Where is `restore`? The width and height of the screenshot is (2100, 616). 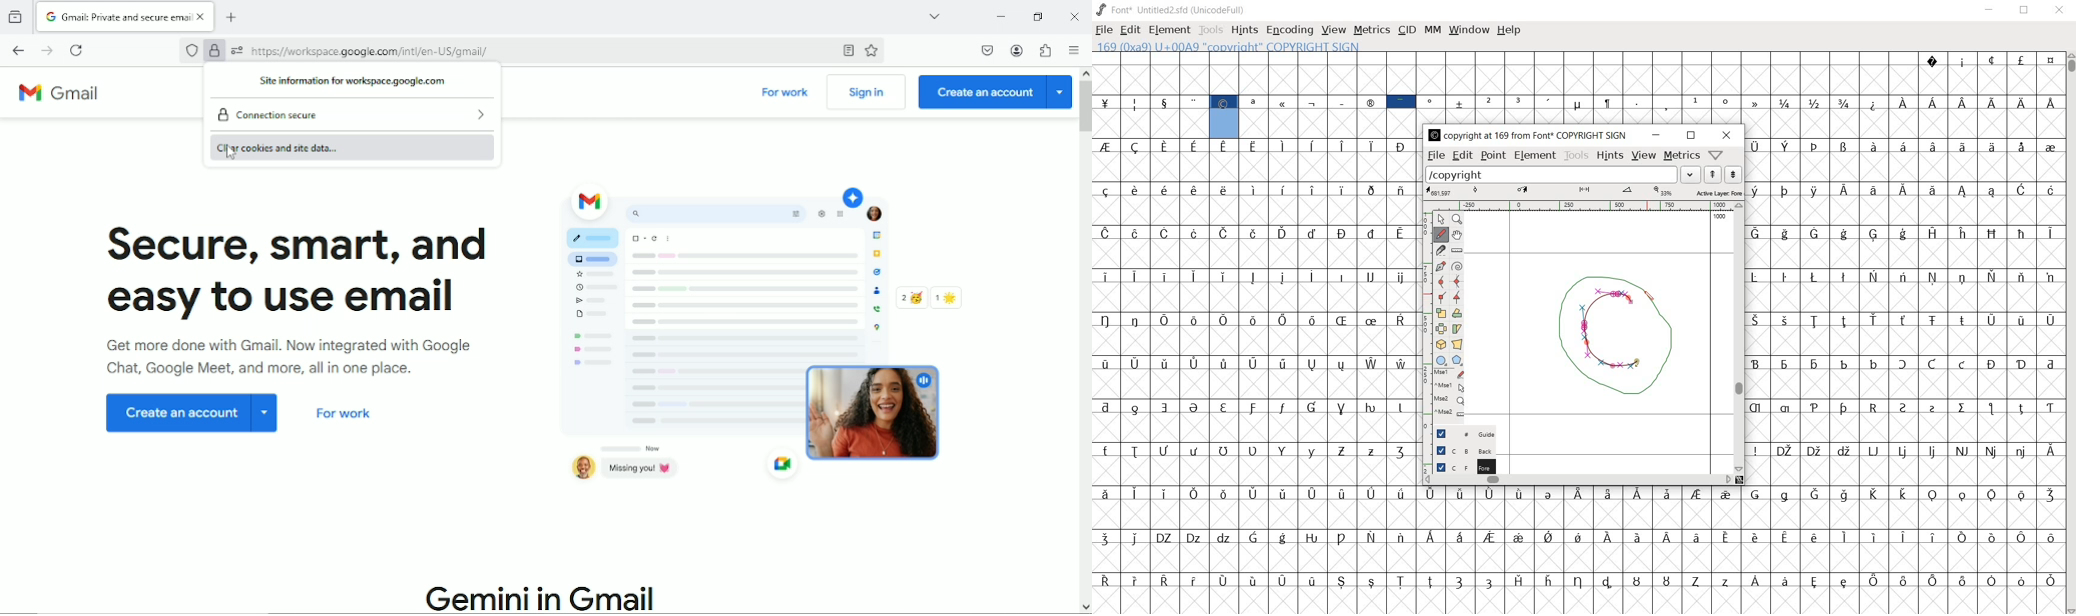
restore is located at coordinates (1692, 136).